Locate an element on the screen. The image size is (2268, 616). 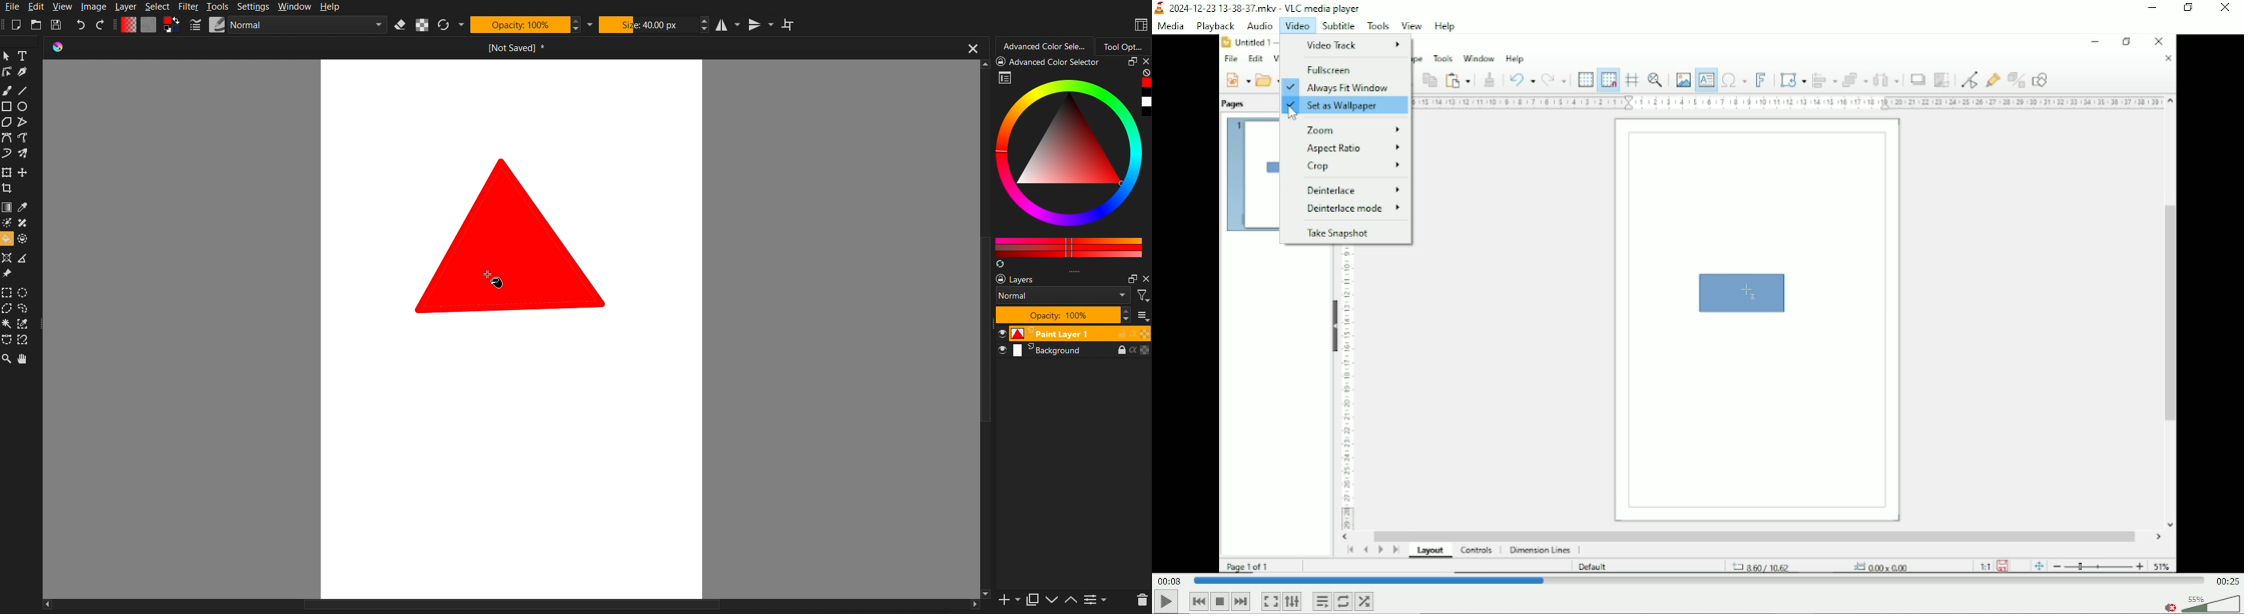
Toggle between loop all, loop one and no loop is located at coordinates (1342, 602).